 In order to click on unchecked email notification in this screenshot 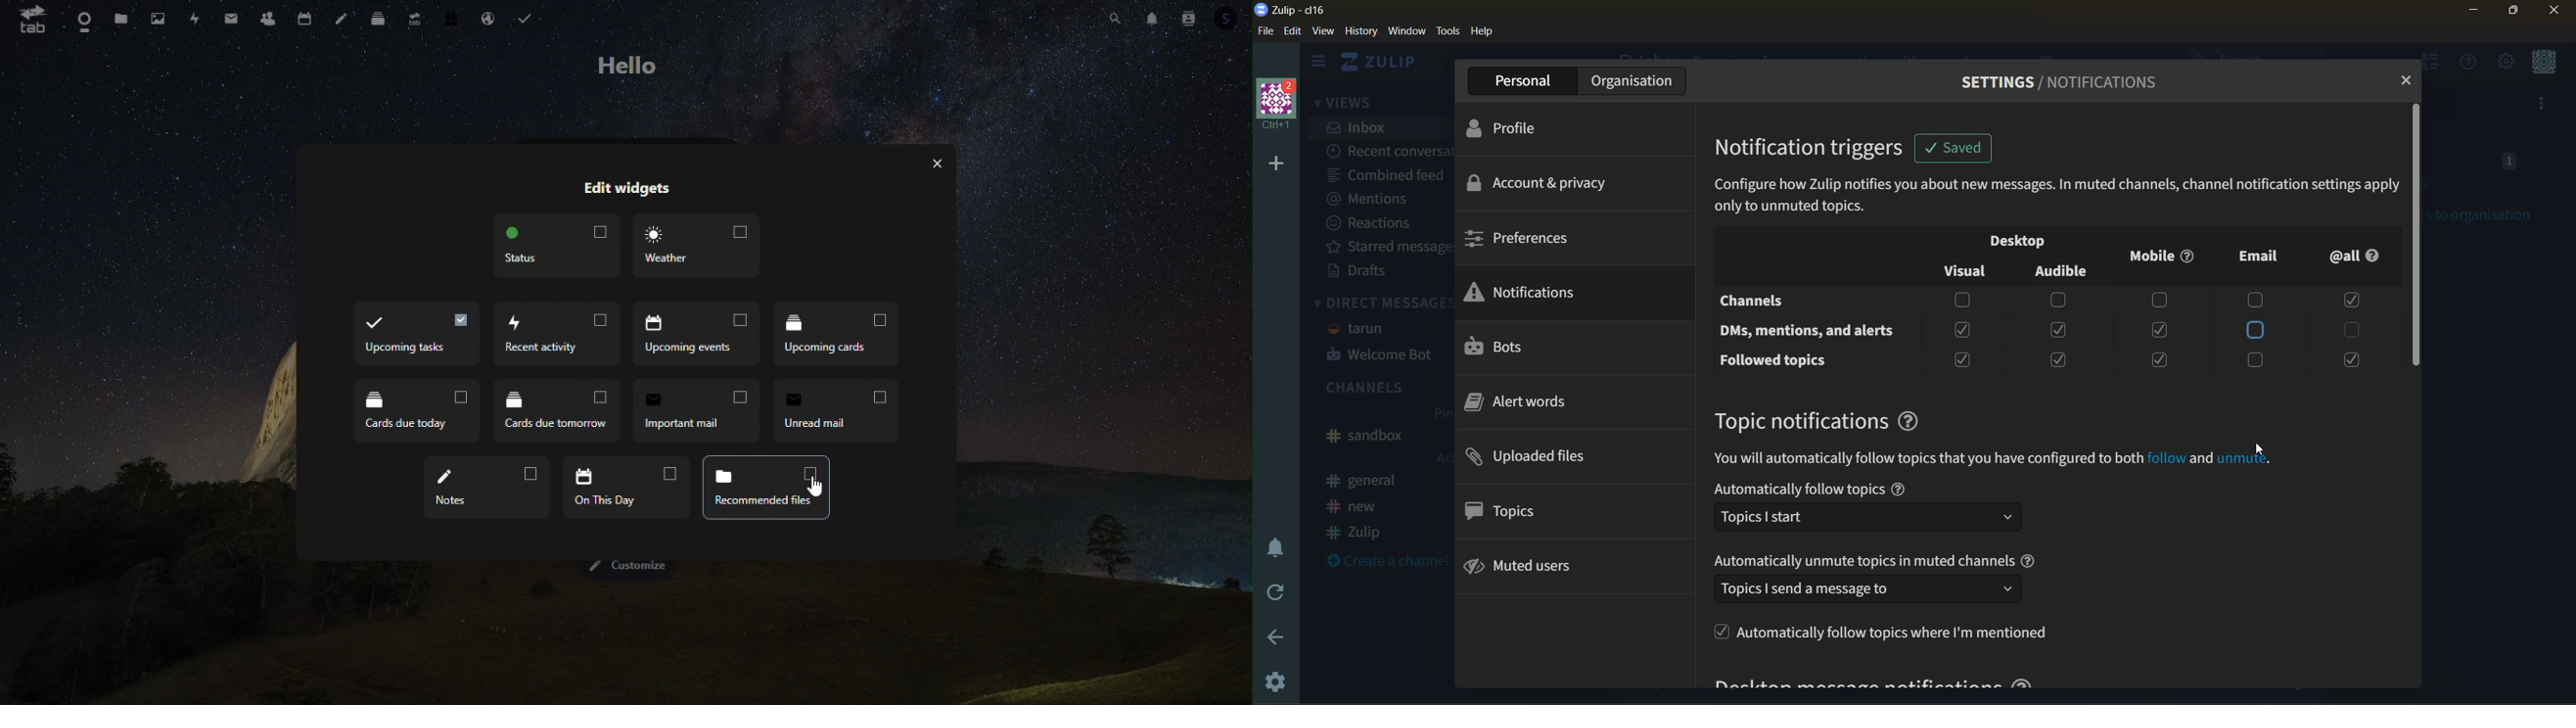, I will do `click(2255, 330)`.